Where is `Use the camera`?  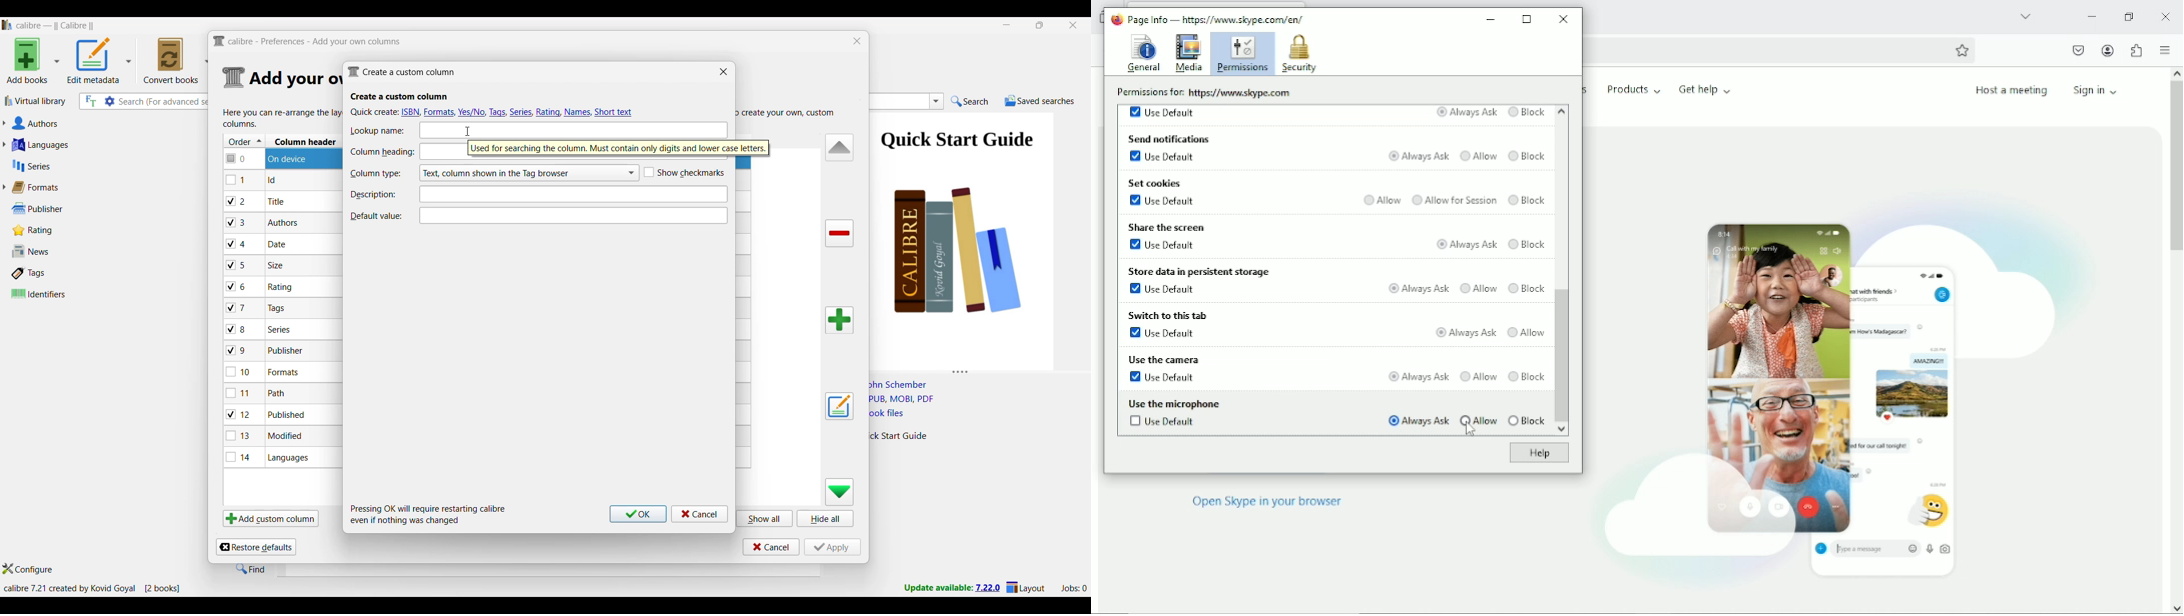 Use the camera is located at coordinates (1162, 359).